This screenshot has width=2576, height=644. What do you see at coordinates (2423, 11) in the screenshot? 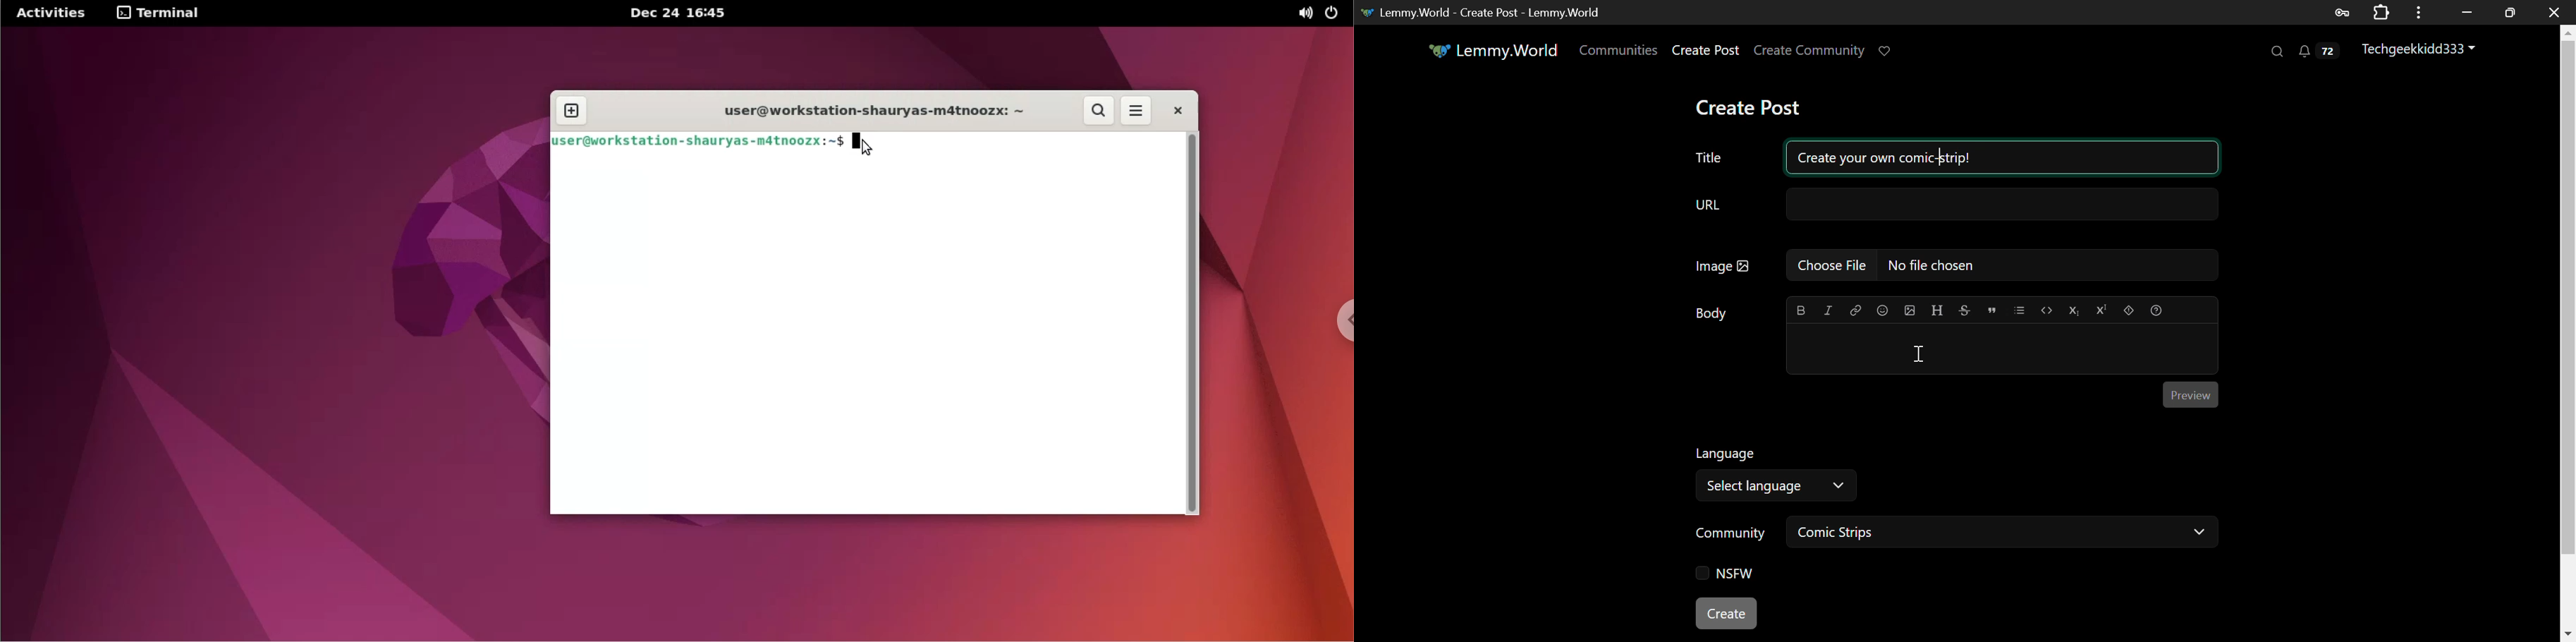
I see `Menu` at bounding box center [2423, 11].